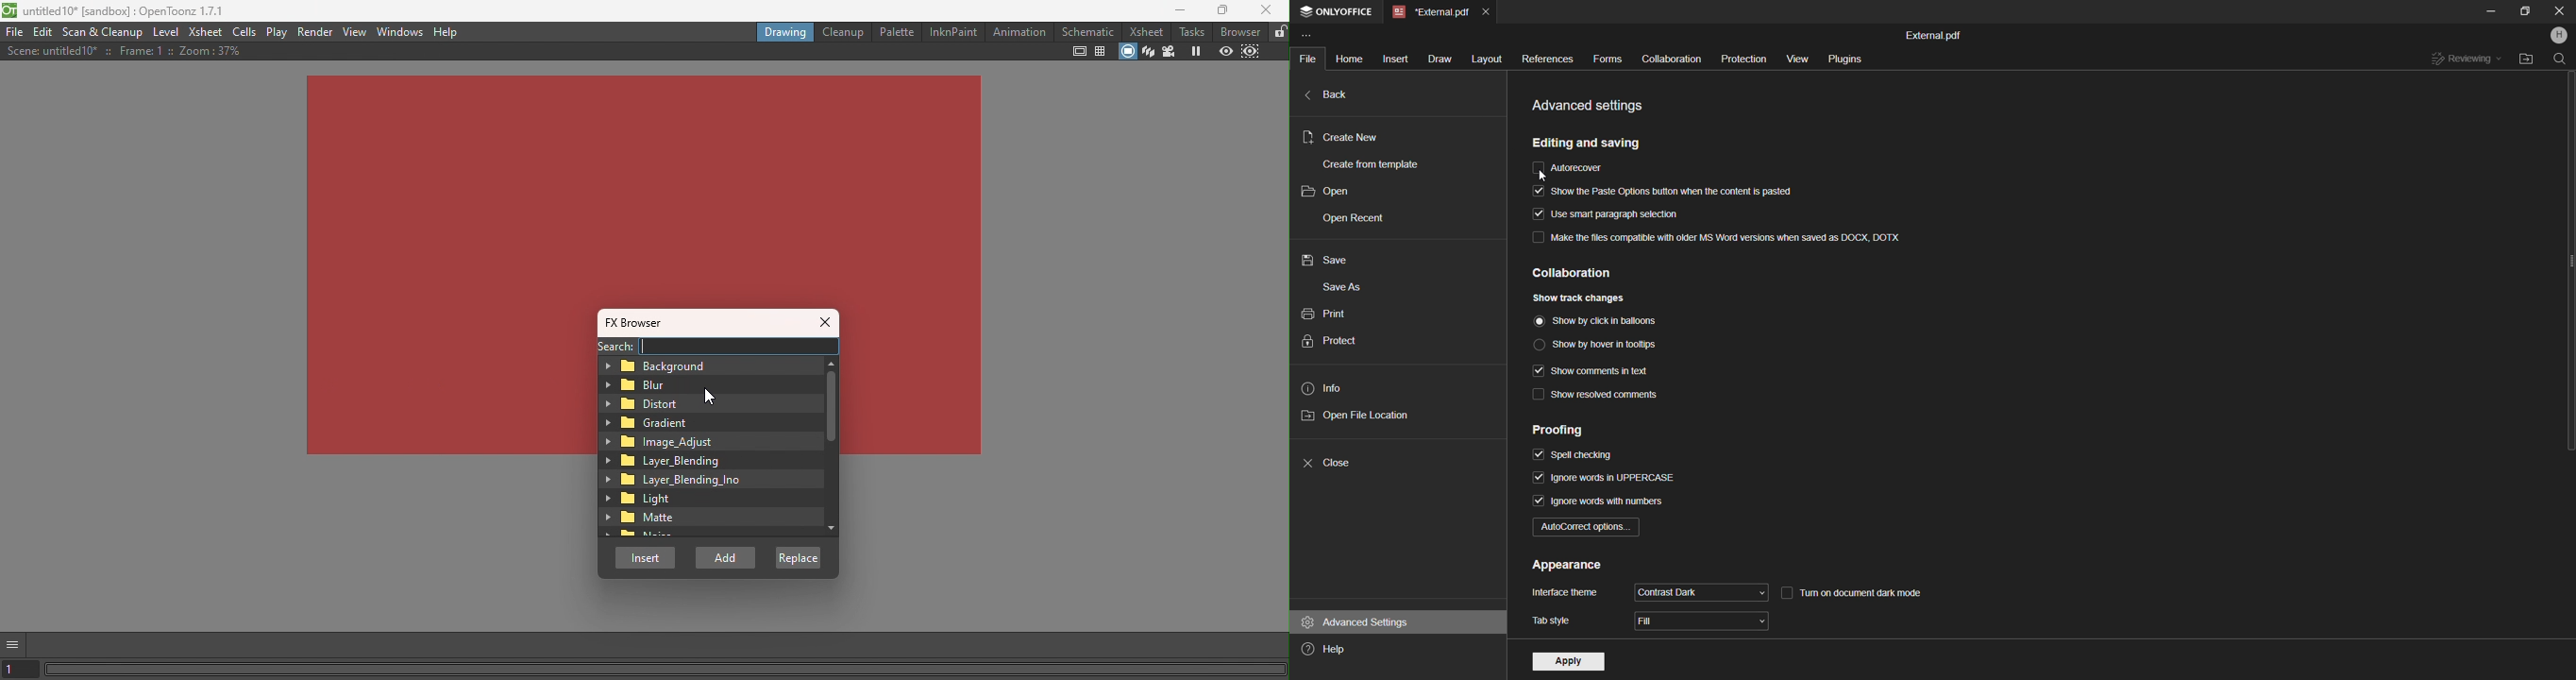  Describe the element at coordinates (1601, 505) in the screenshot. I see `ignore words with numbers` at that location.